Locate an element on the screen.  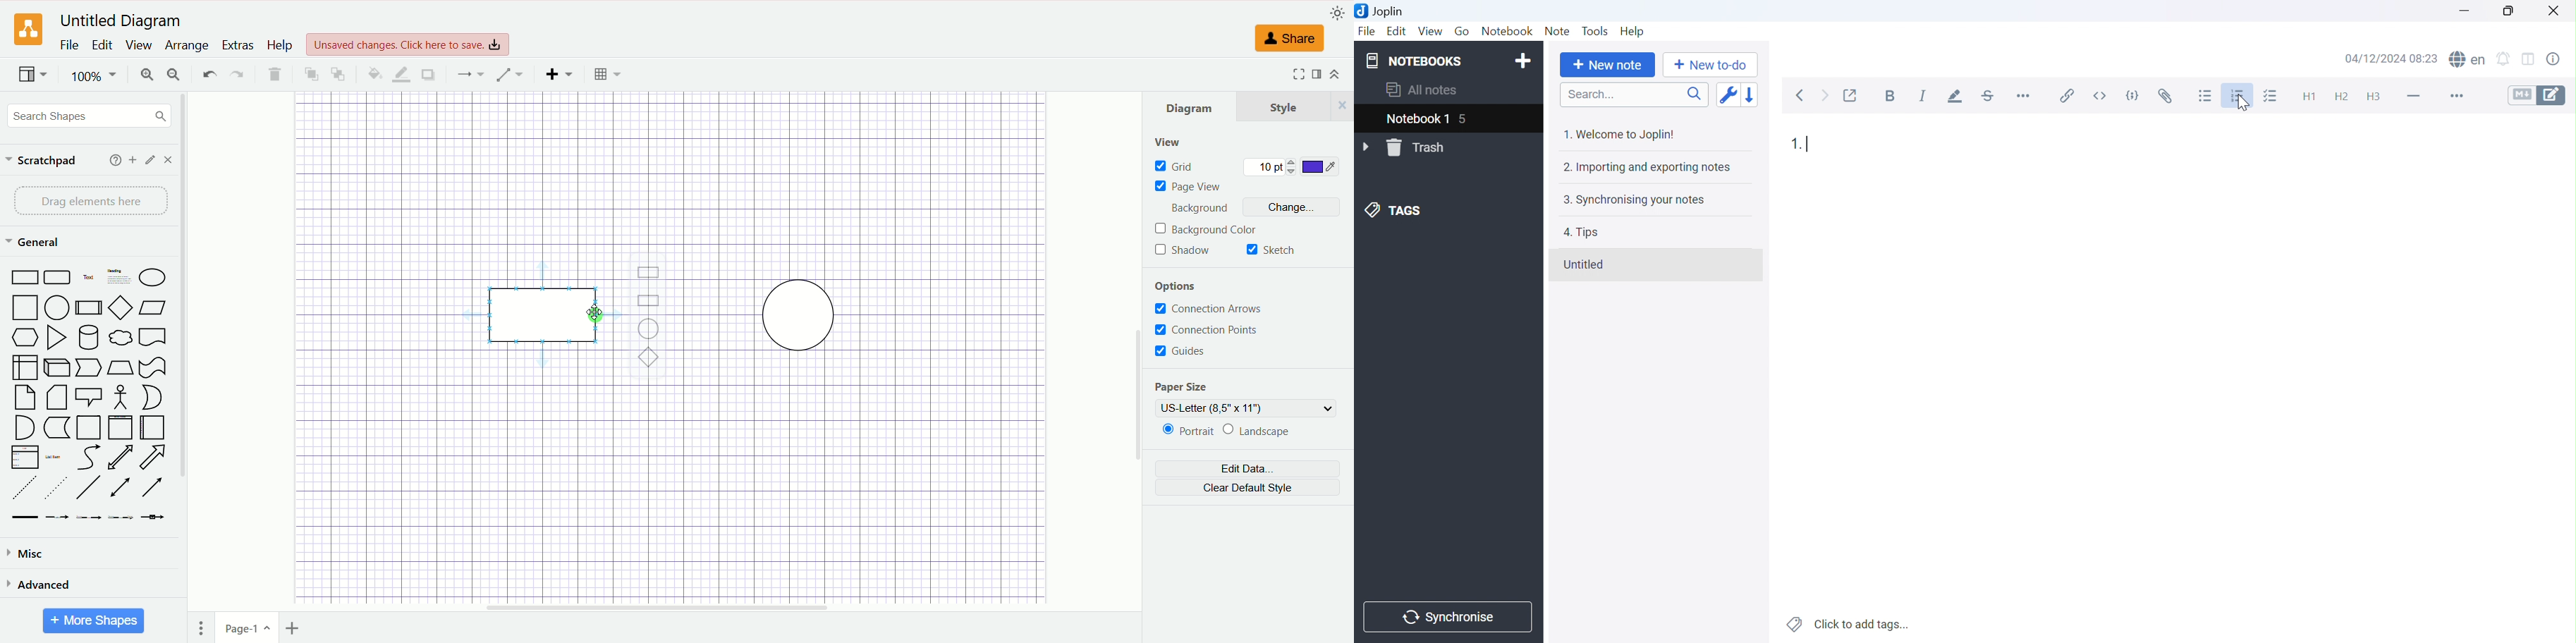
Reverse sort order is located at coordinates (1750, 96).